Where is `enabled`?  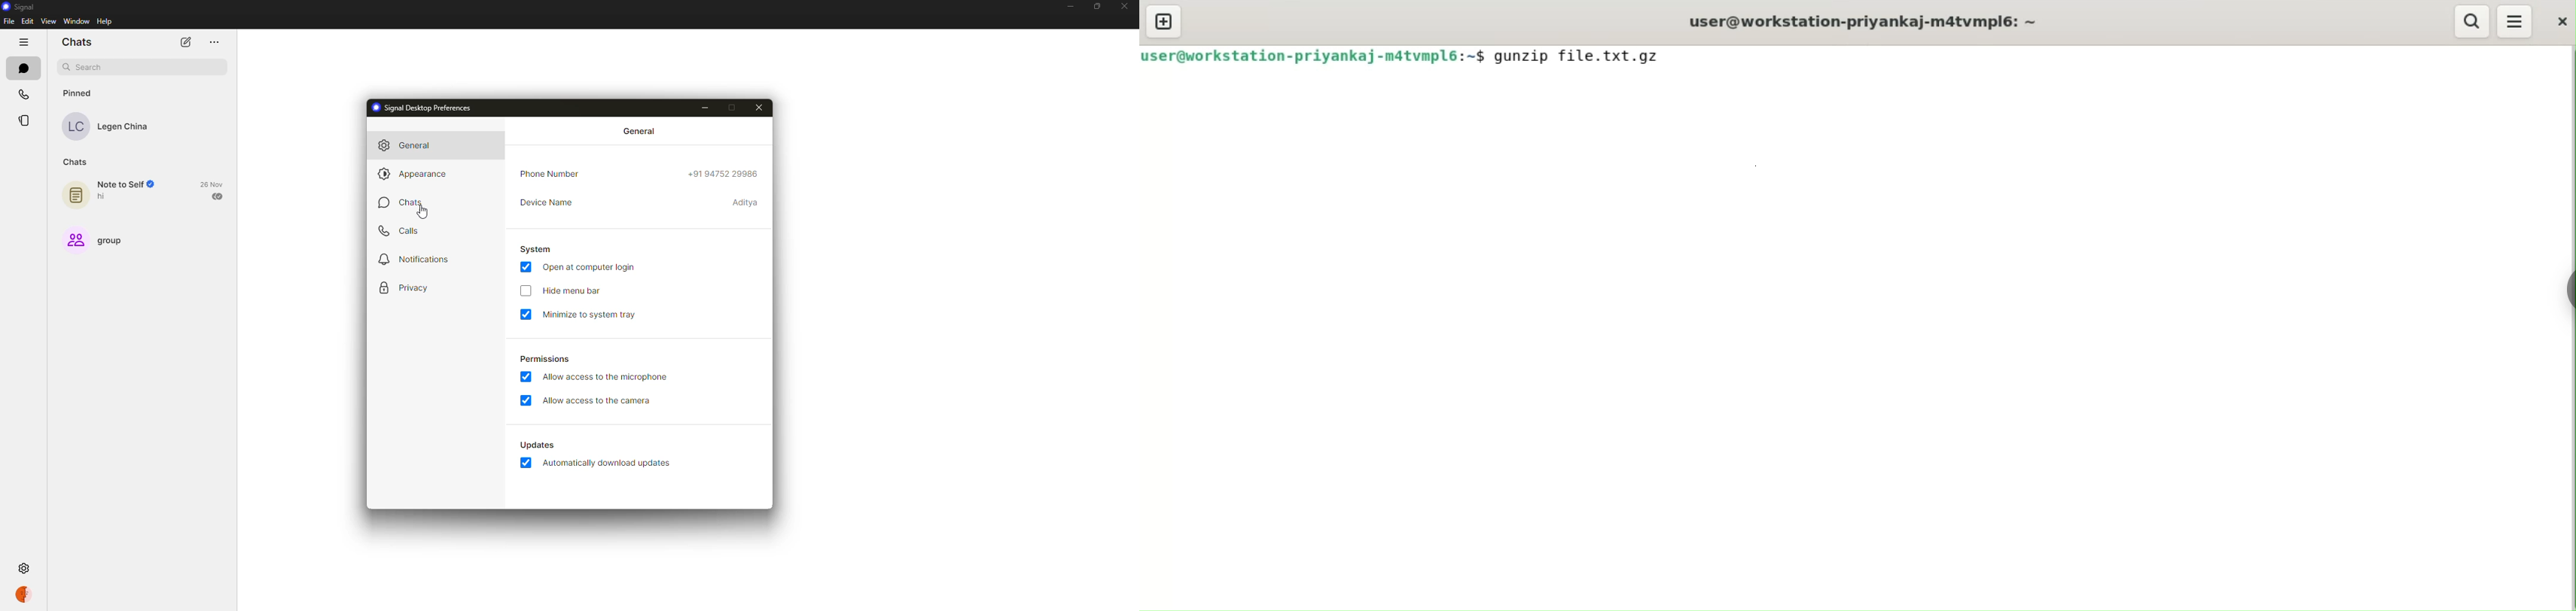 enabled is located at coordinates (526, 402).